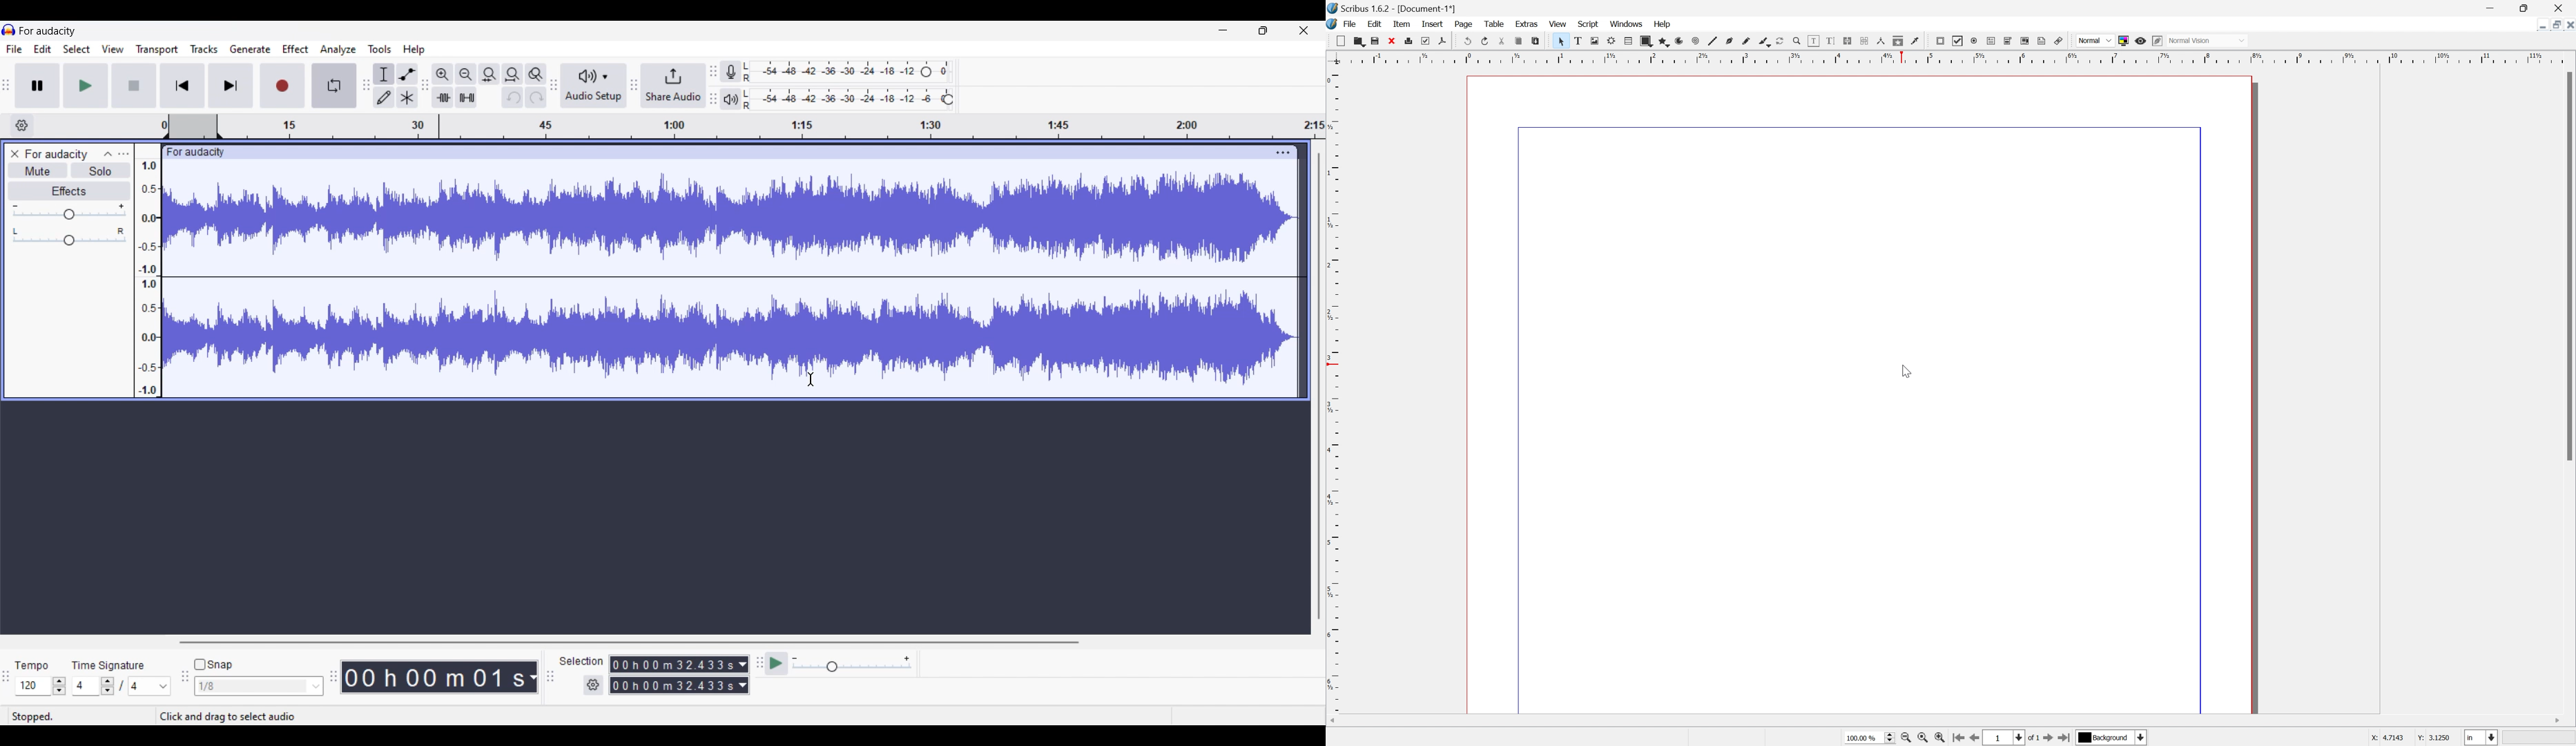 Image resolution: width=2576 pixels, height=756 pixels. Describe the element at coordinates (1408, 42) in the screenshot. I see `print` at that location.